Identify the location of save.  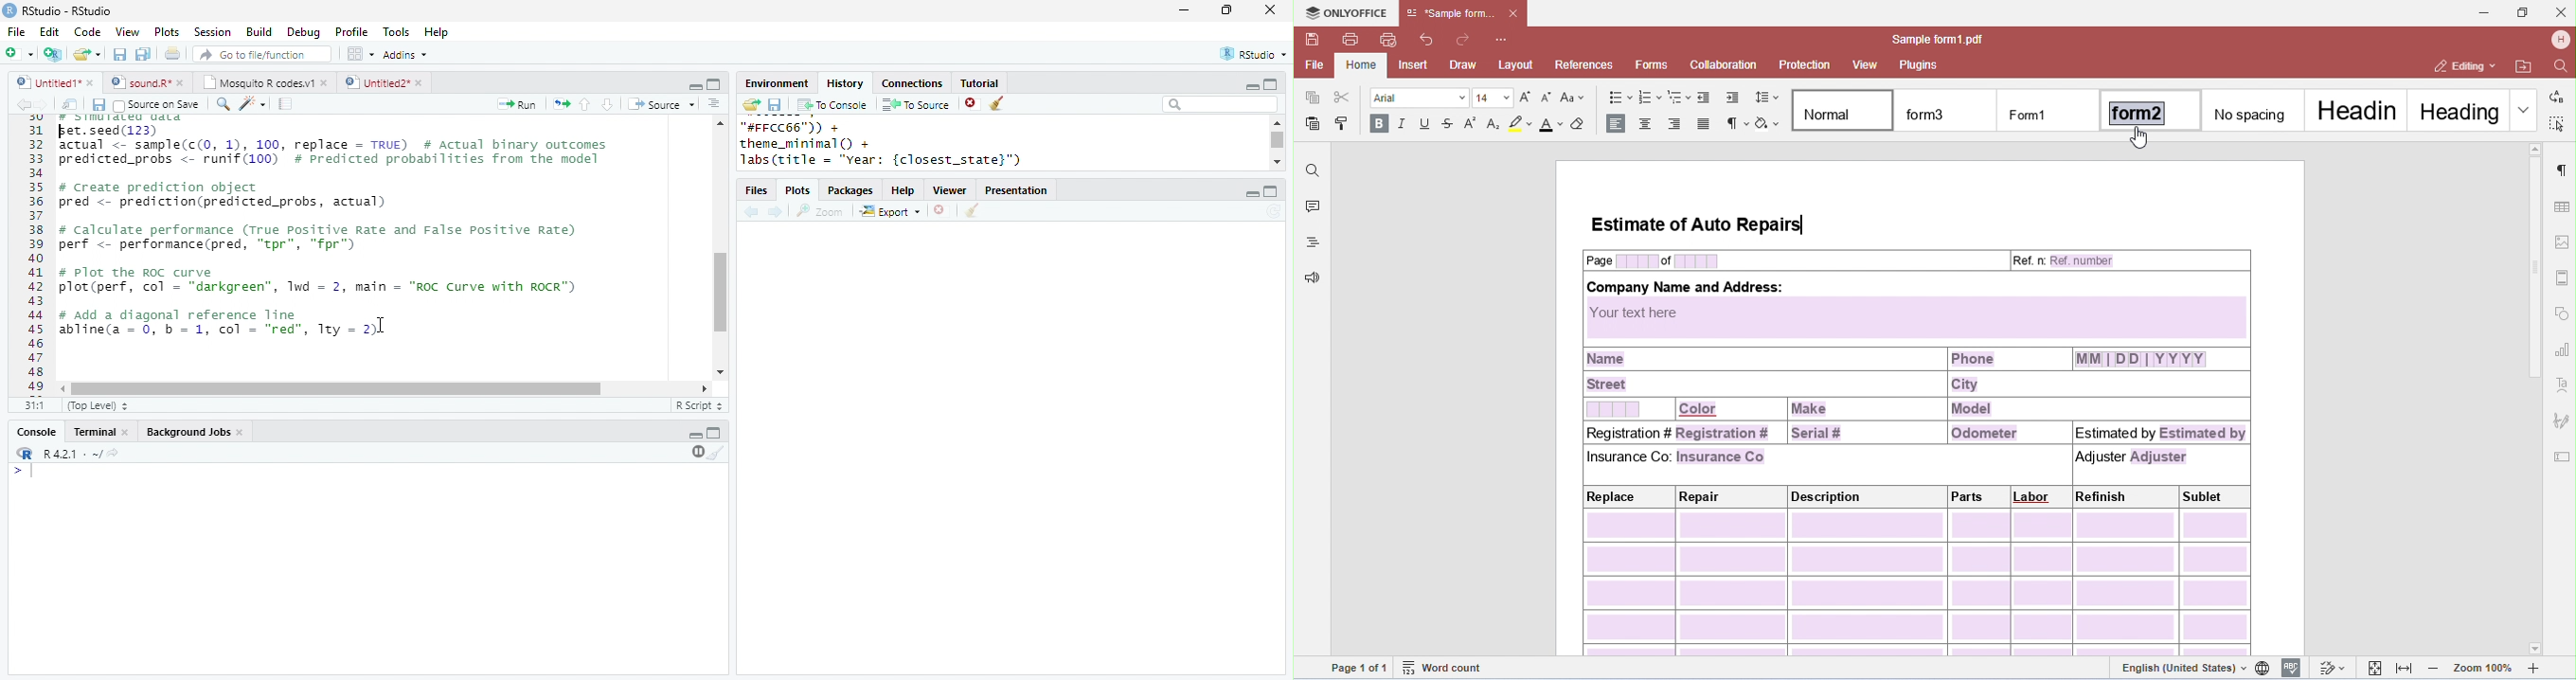
(98, 105).